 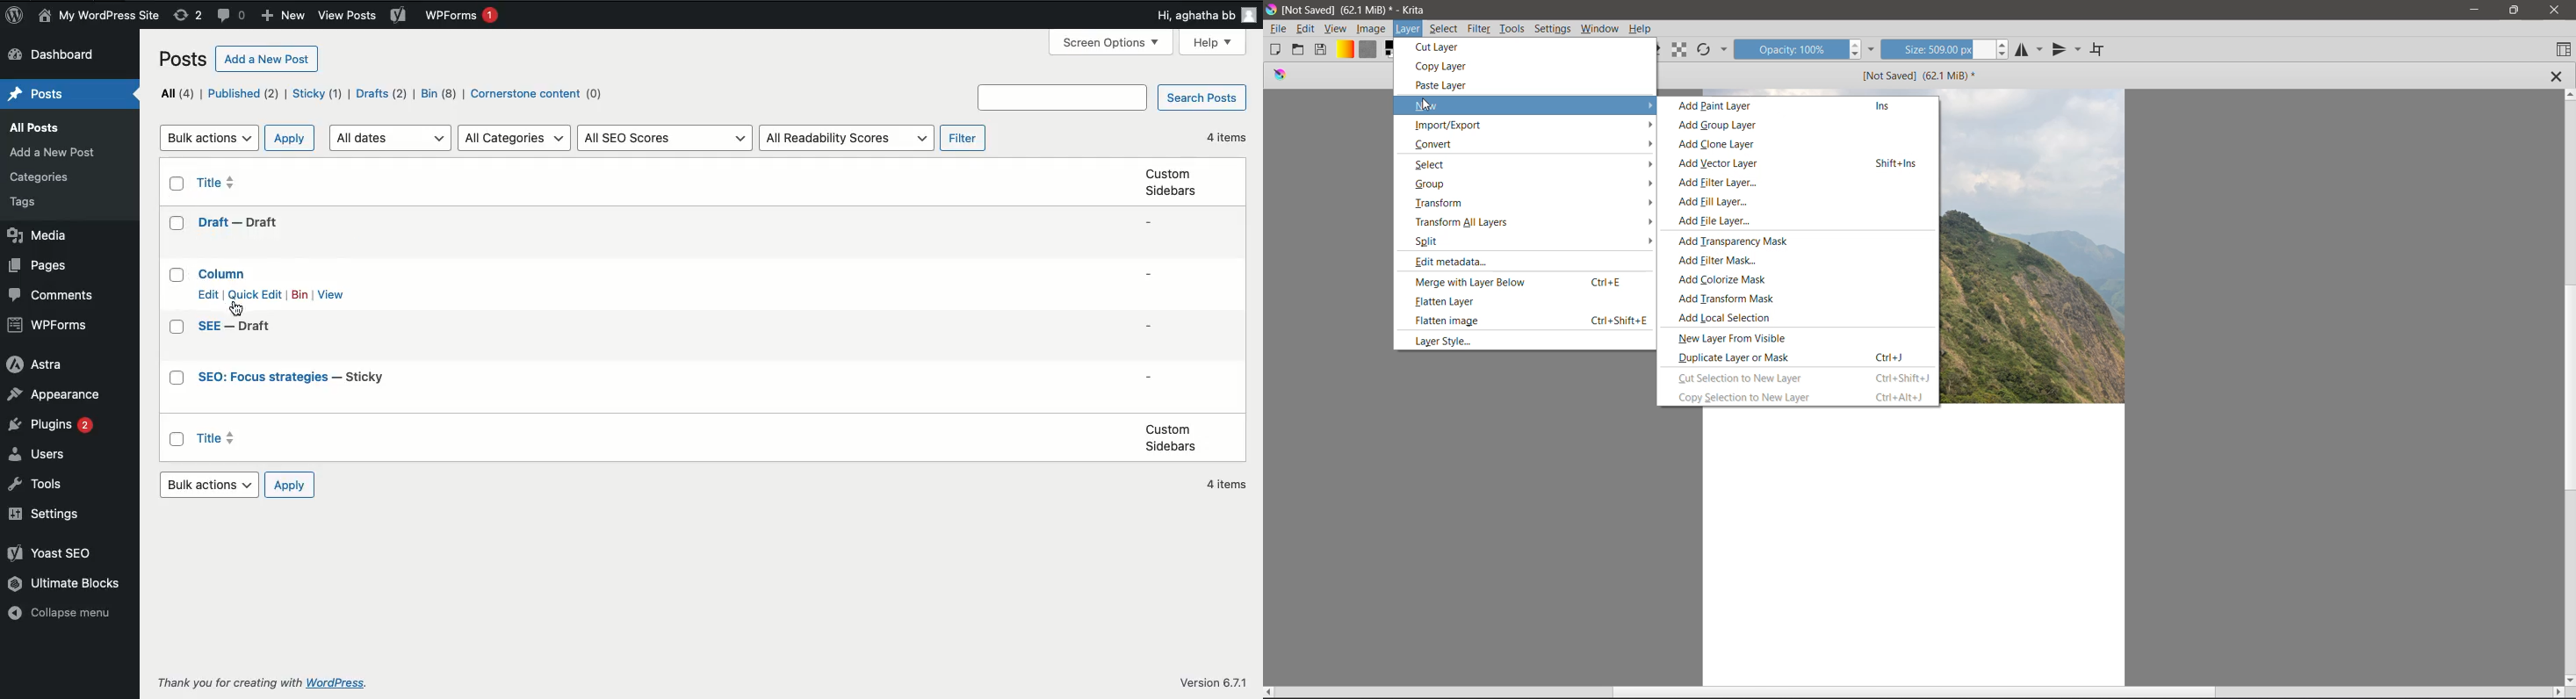 I want to click on Select, so click(x=1443, y=29).